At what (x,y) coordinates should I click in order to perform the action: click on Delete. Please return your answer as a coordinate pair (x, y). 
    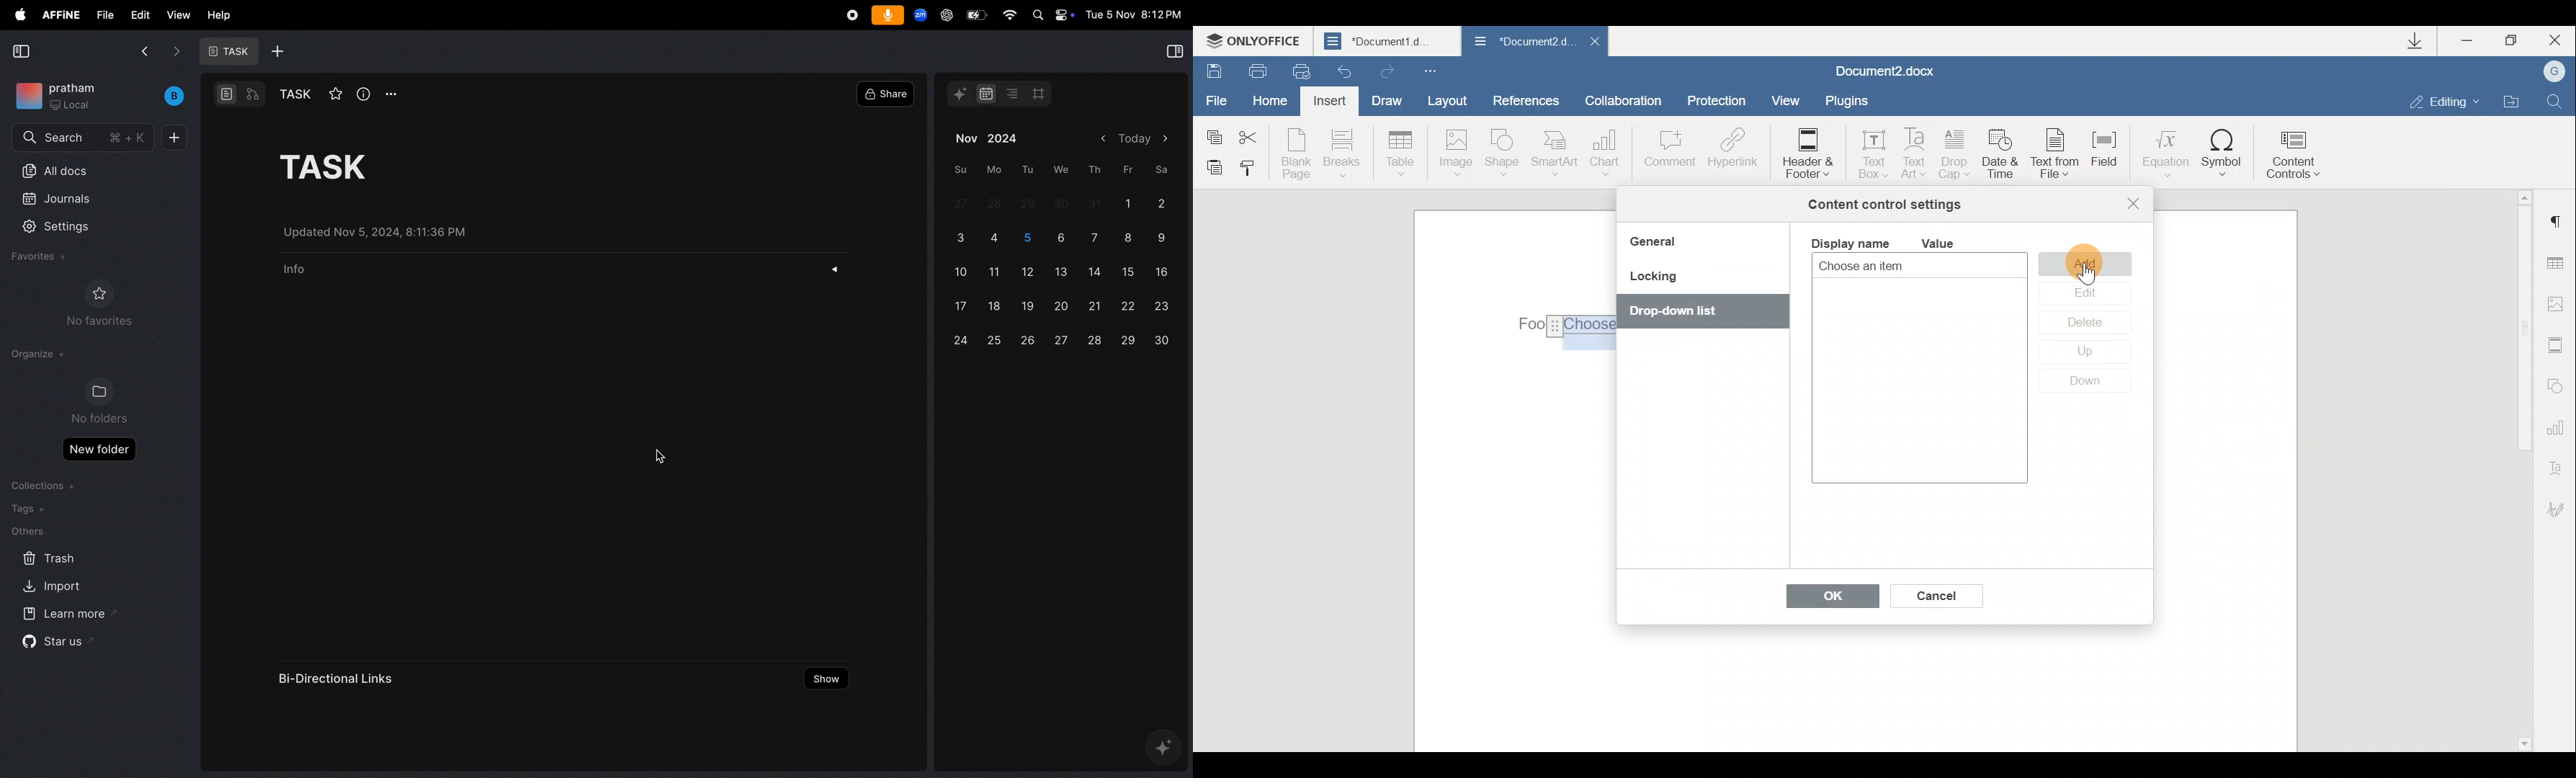
    Looking at the image, I should click on (2082, 325).